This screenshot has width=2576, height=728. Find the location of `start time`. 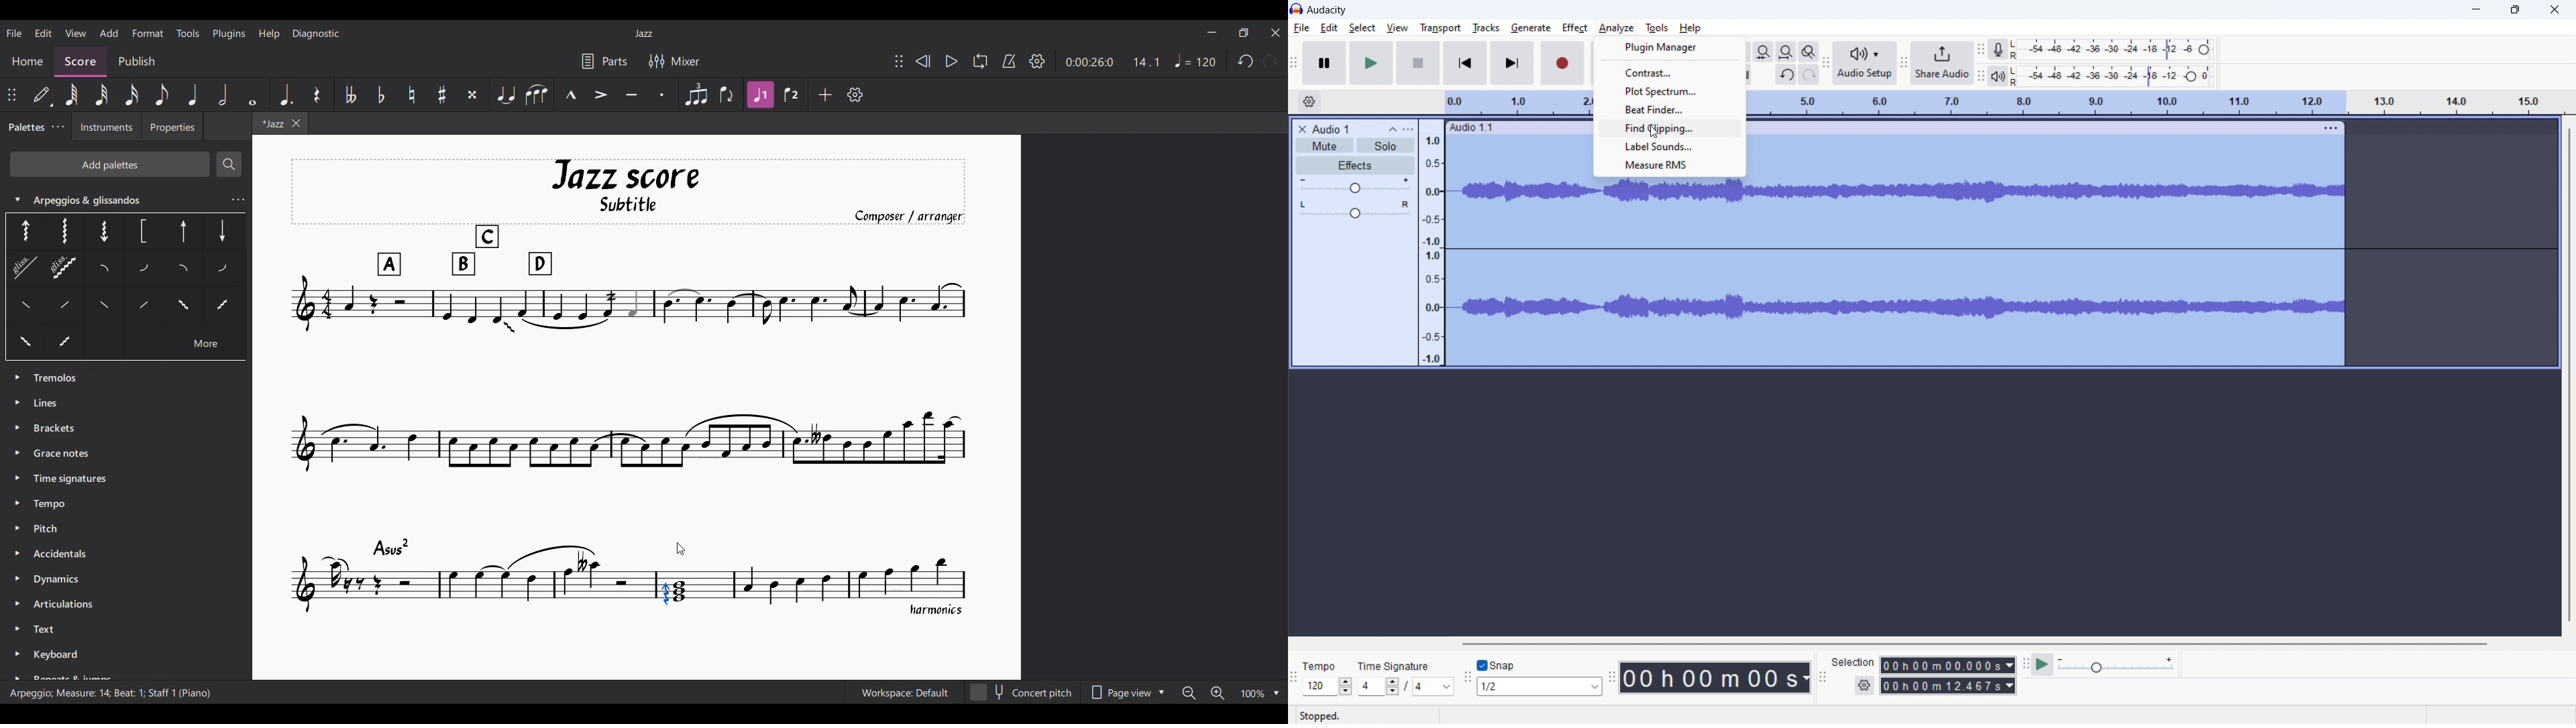

start time is located at coordinates (1947, 665).